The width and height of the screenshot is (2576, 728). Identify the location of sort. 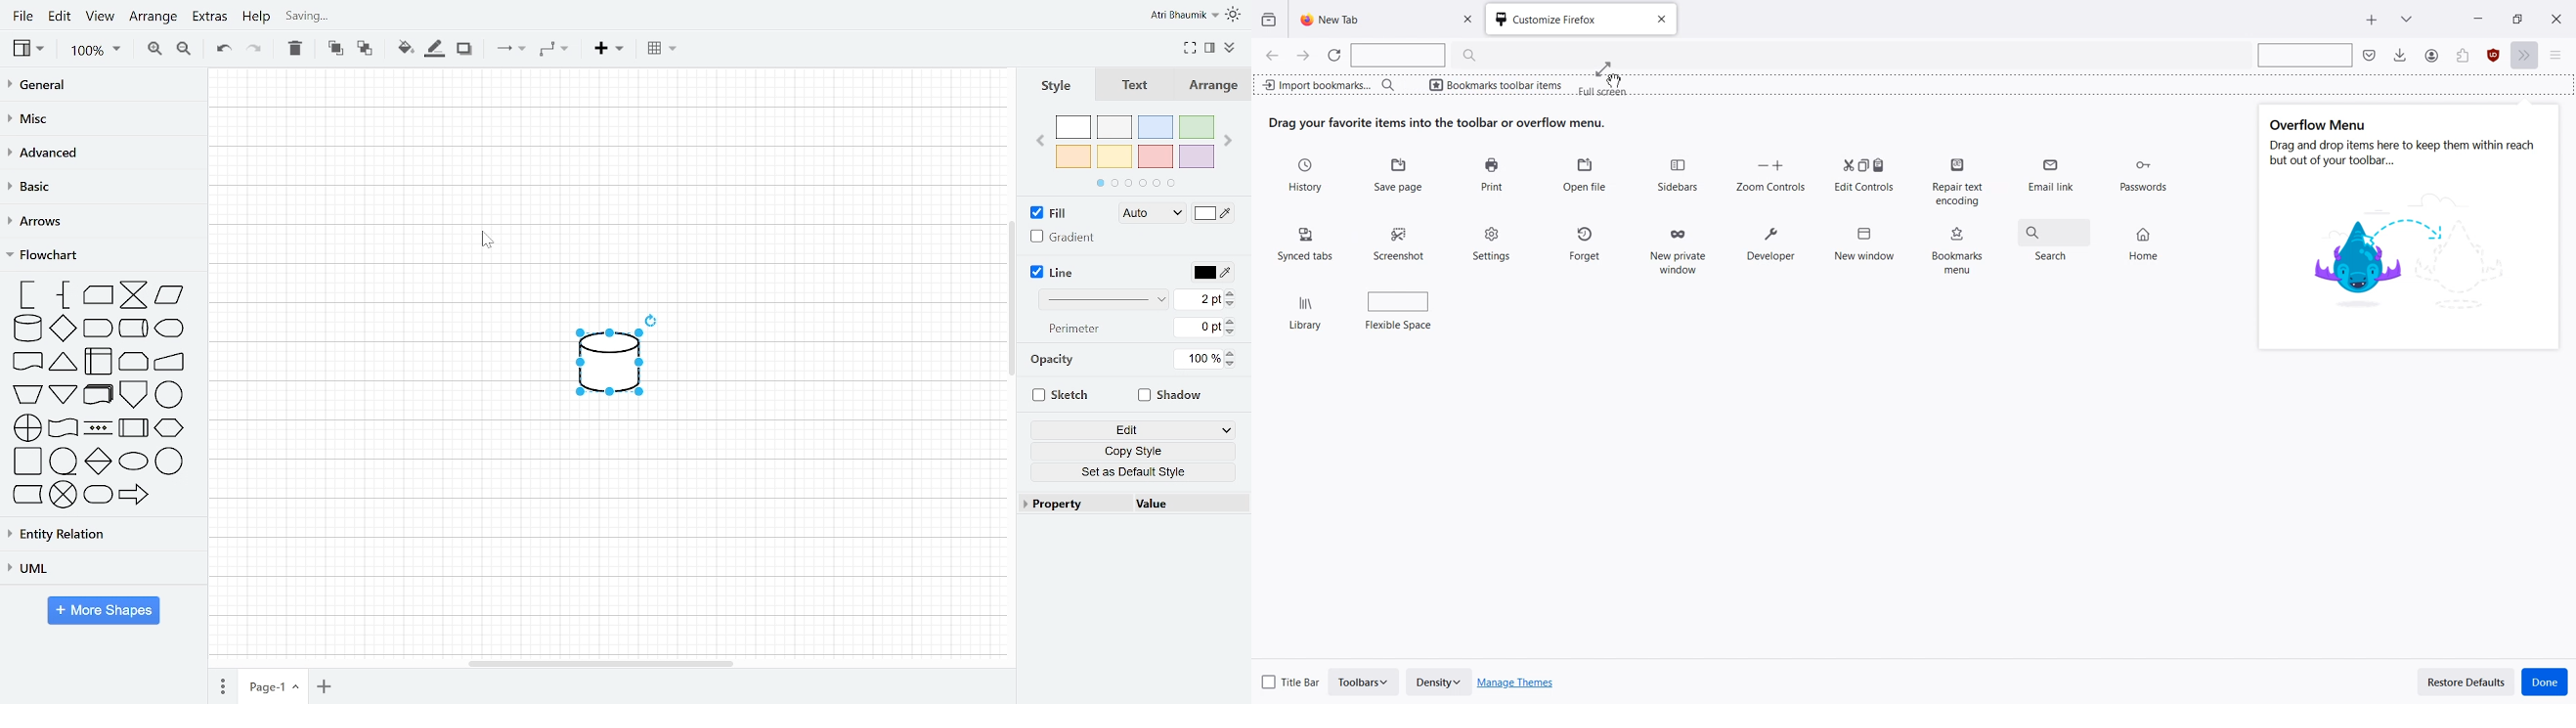
(97, 462).